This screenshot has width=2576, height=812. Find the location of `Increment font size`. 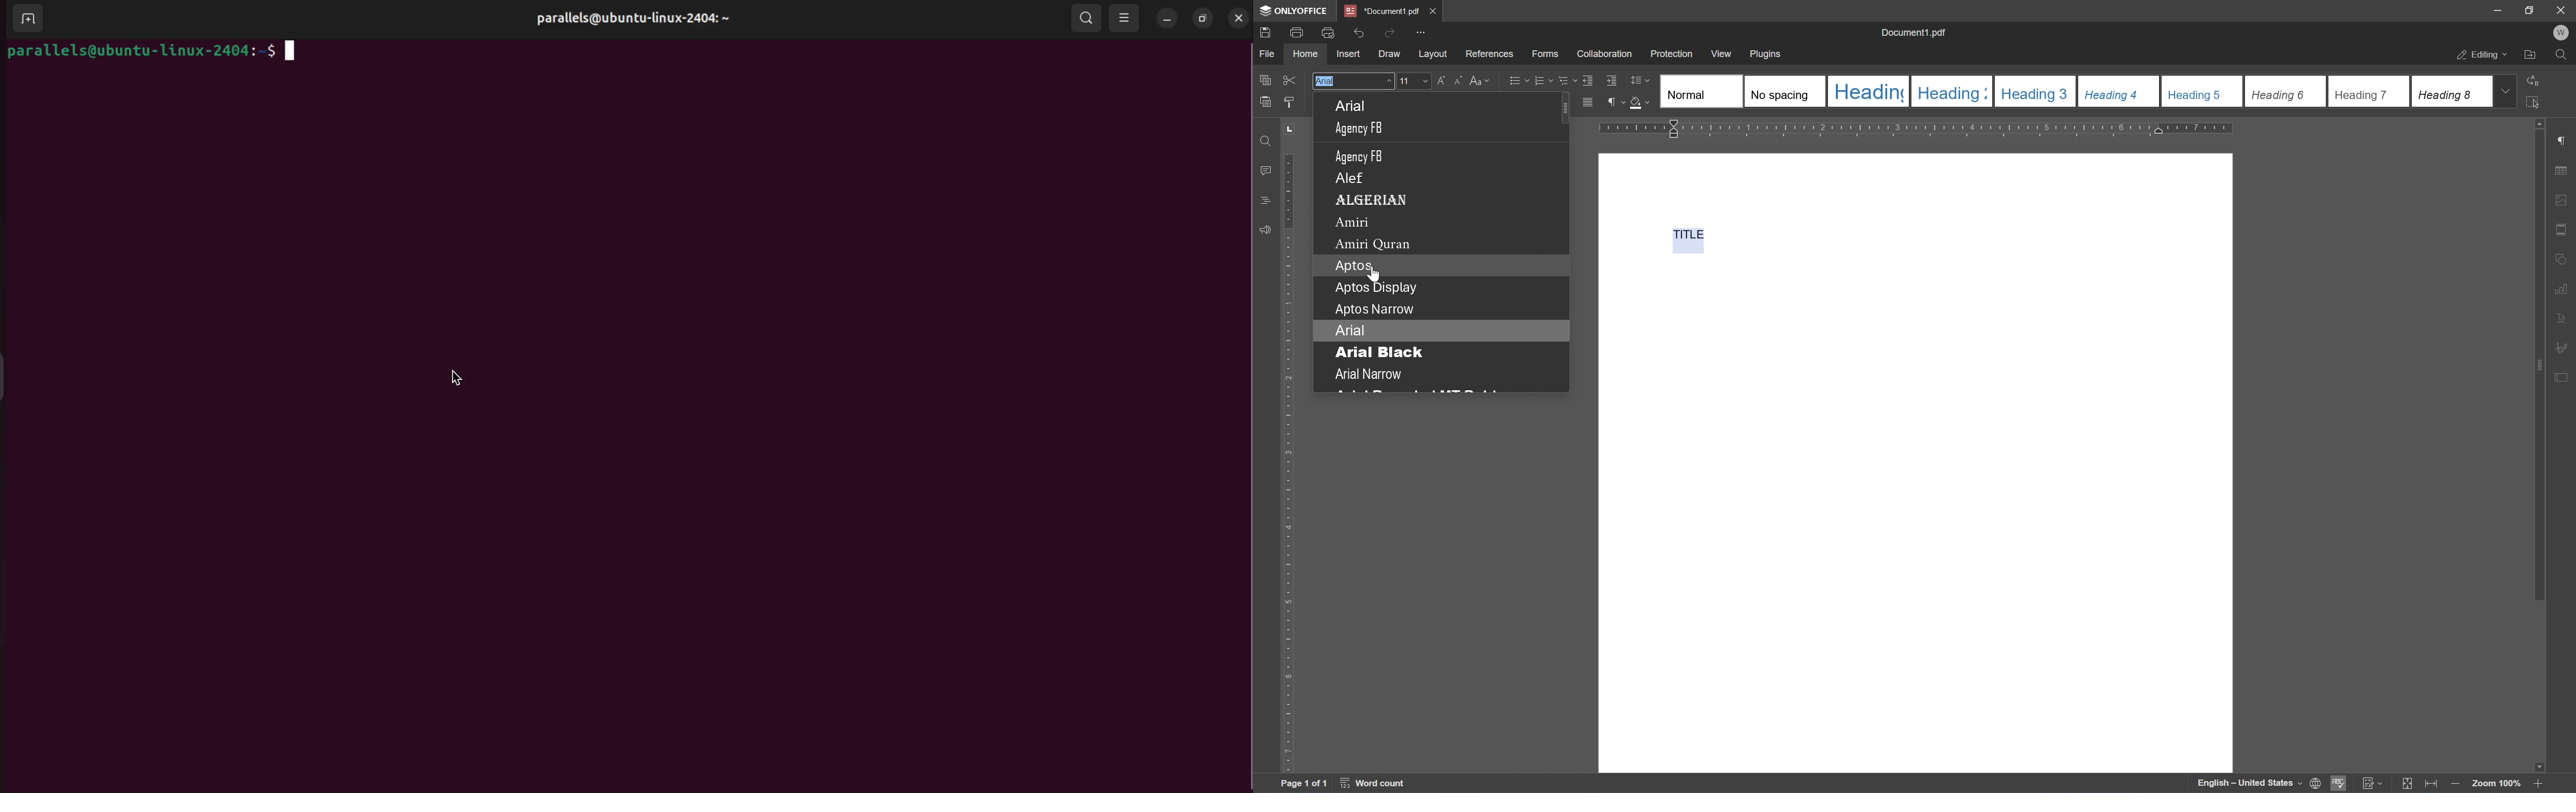

Increment font size is located at coordinates (1440, 80).